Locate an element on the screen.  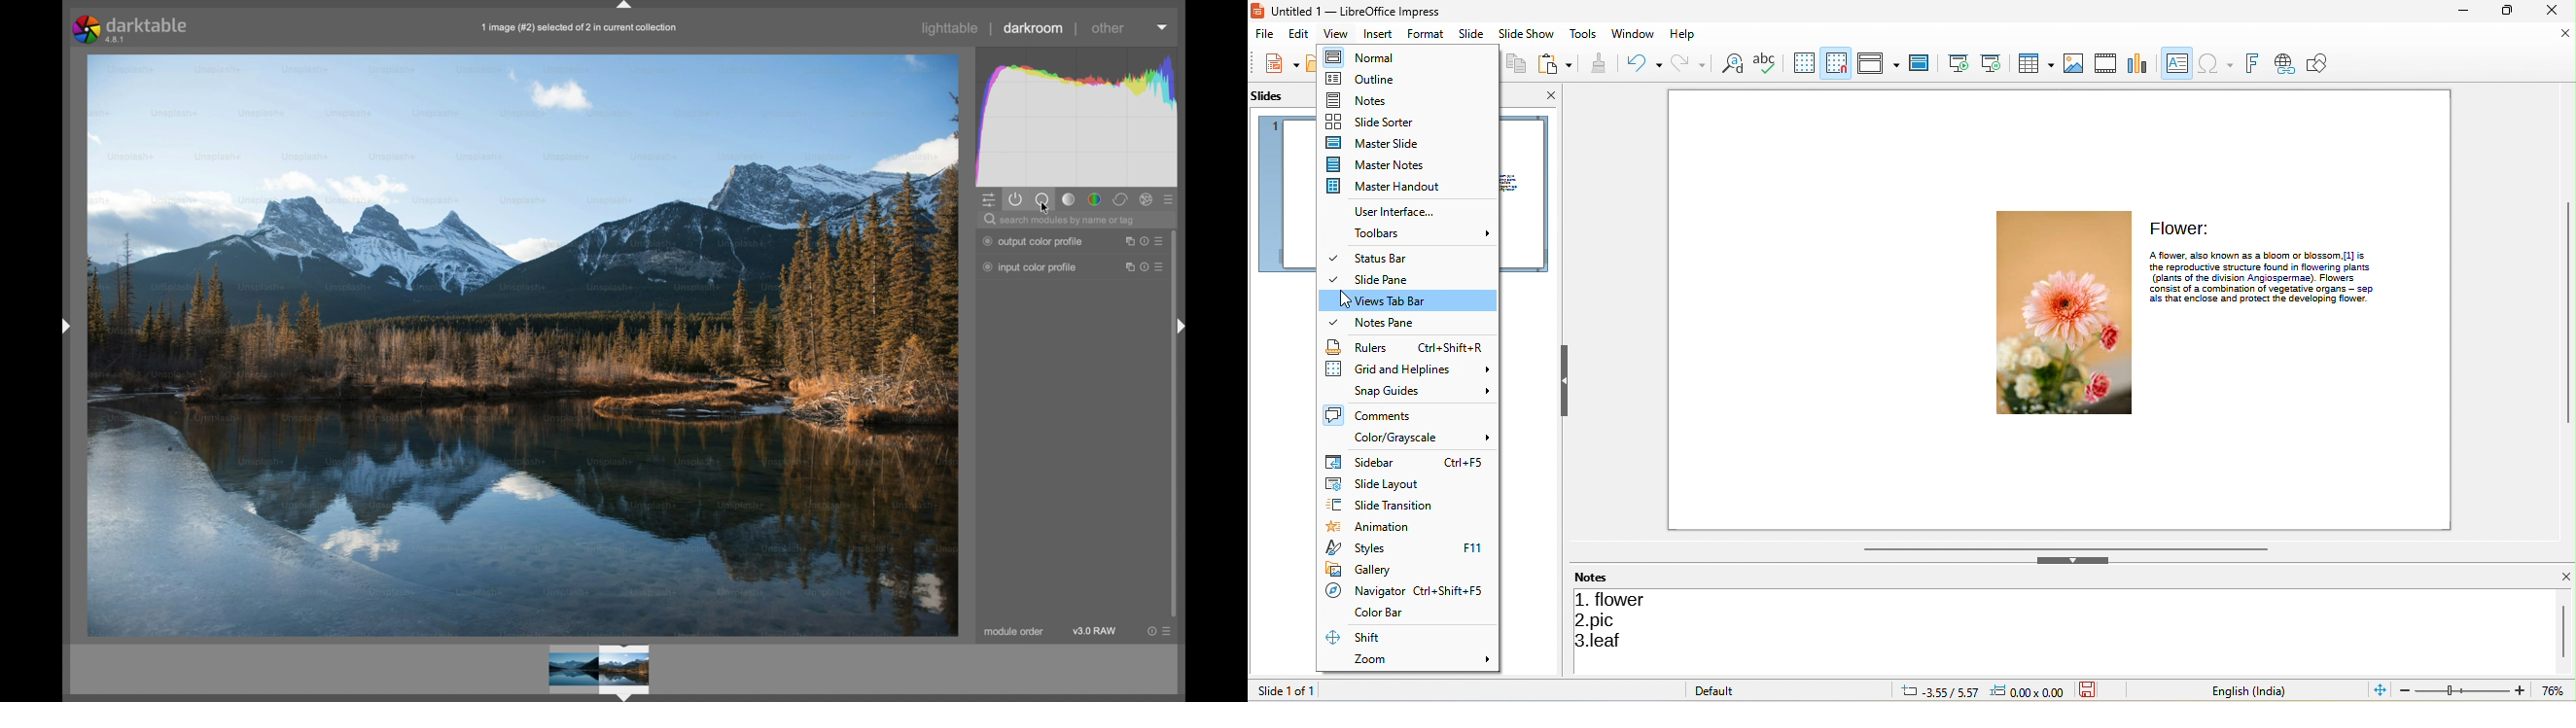
slides is located at coordinates (1280, 96).